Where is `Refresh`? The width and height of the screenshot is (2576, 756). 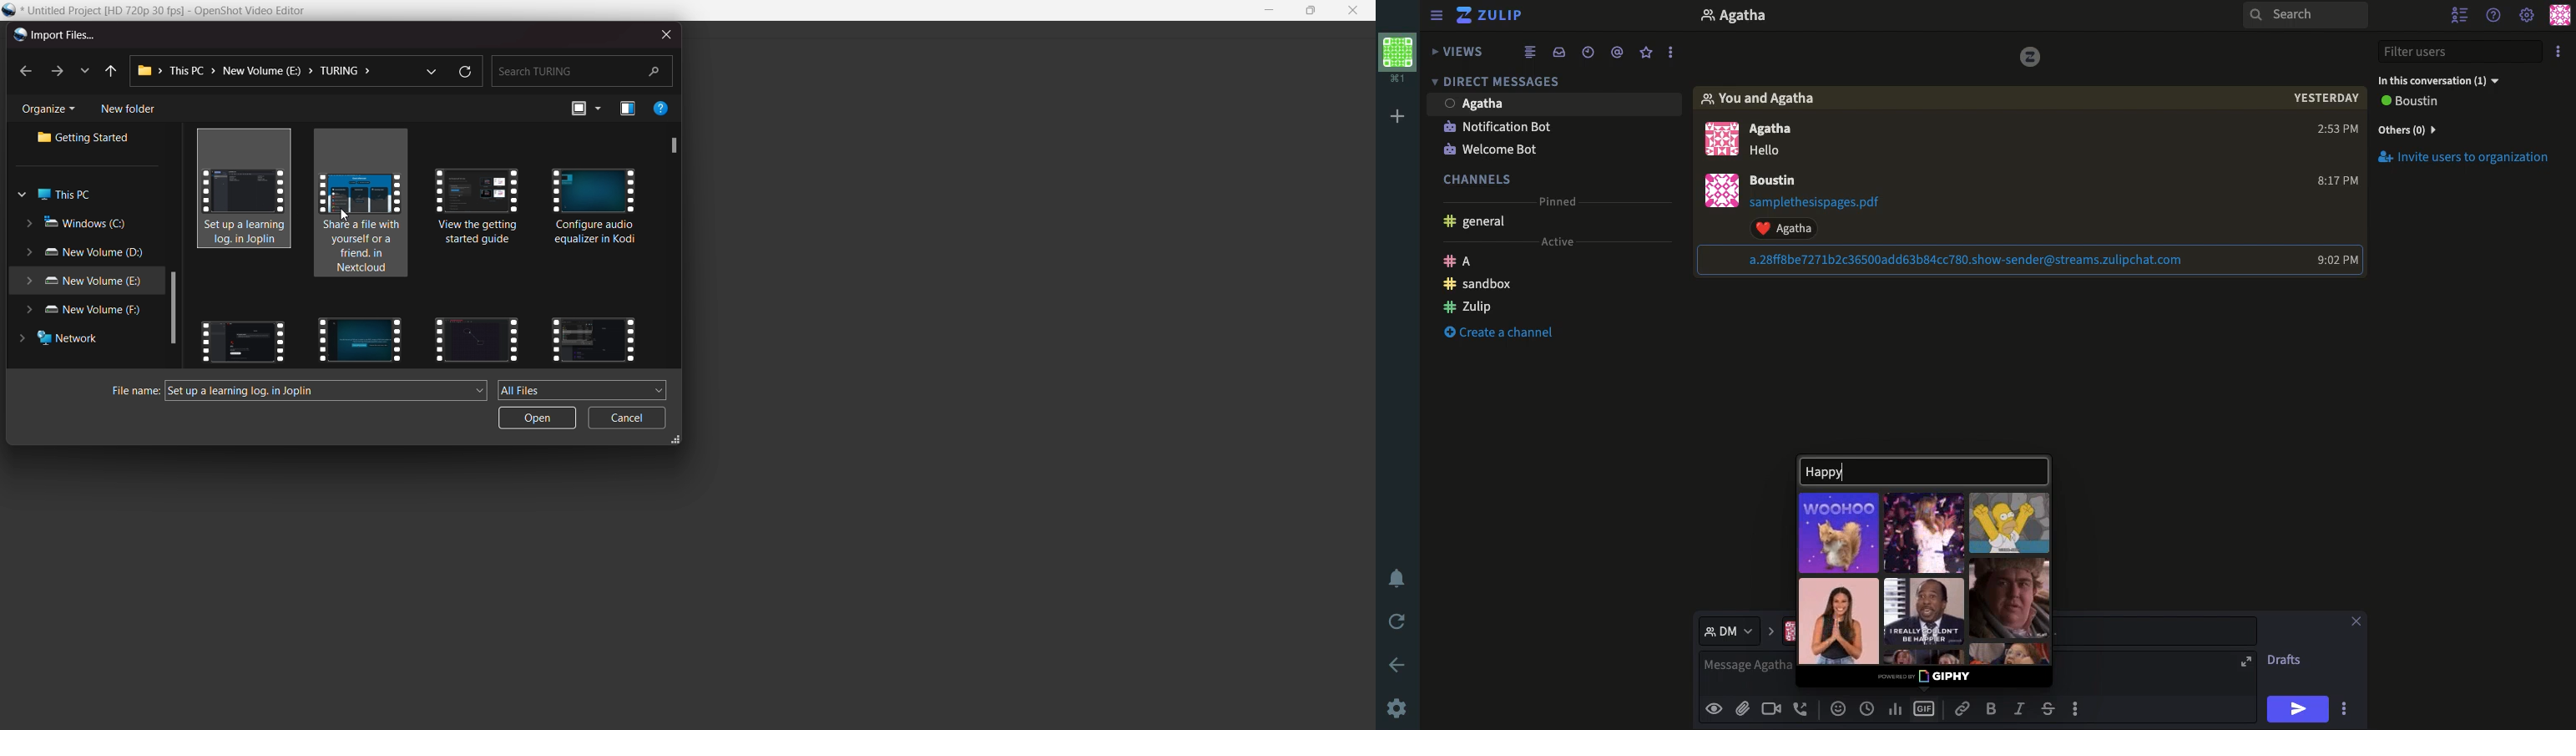 Refresh is located at coordinates (1397, 621).